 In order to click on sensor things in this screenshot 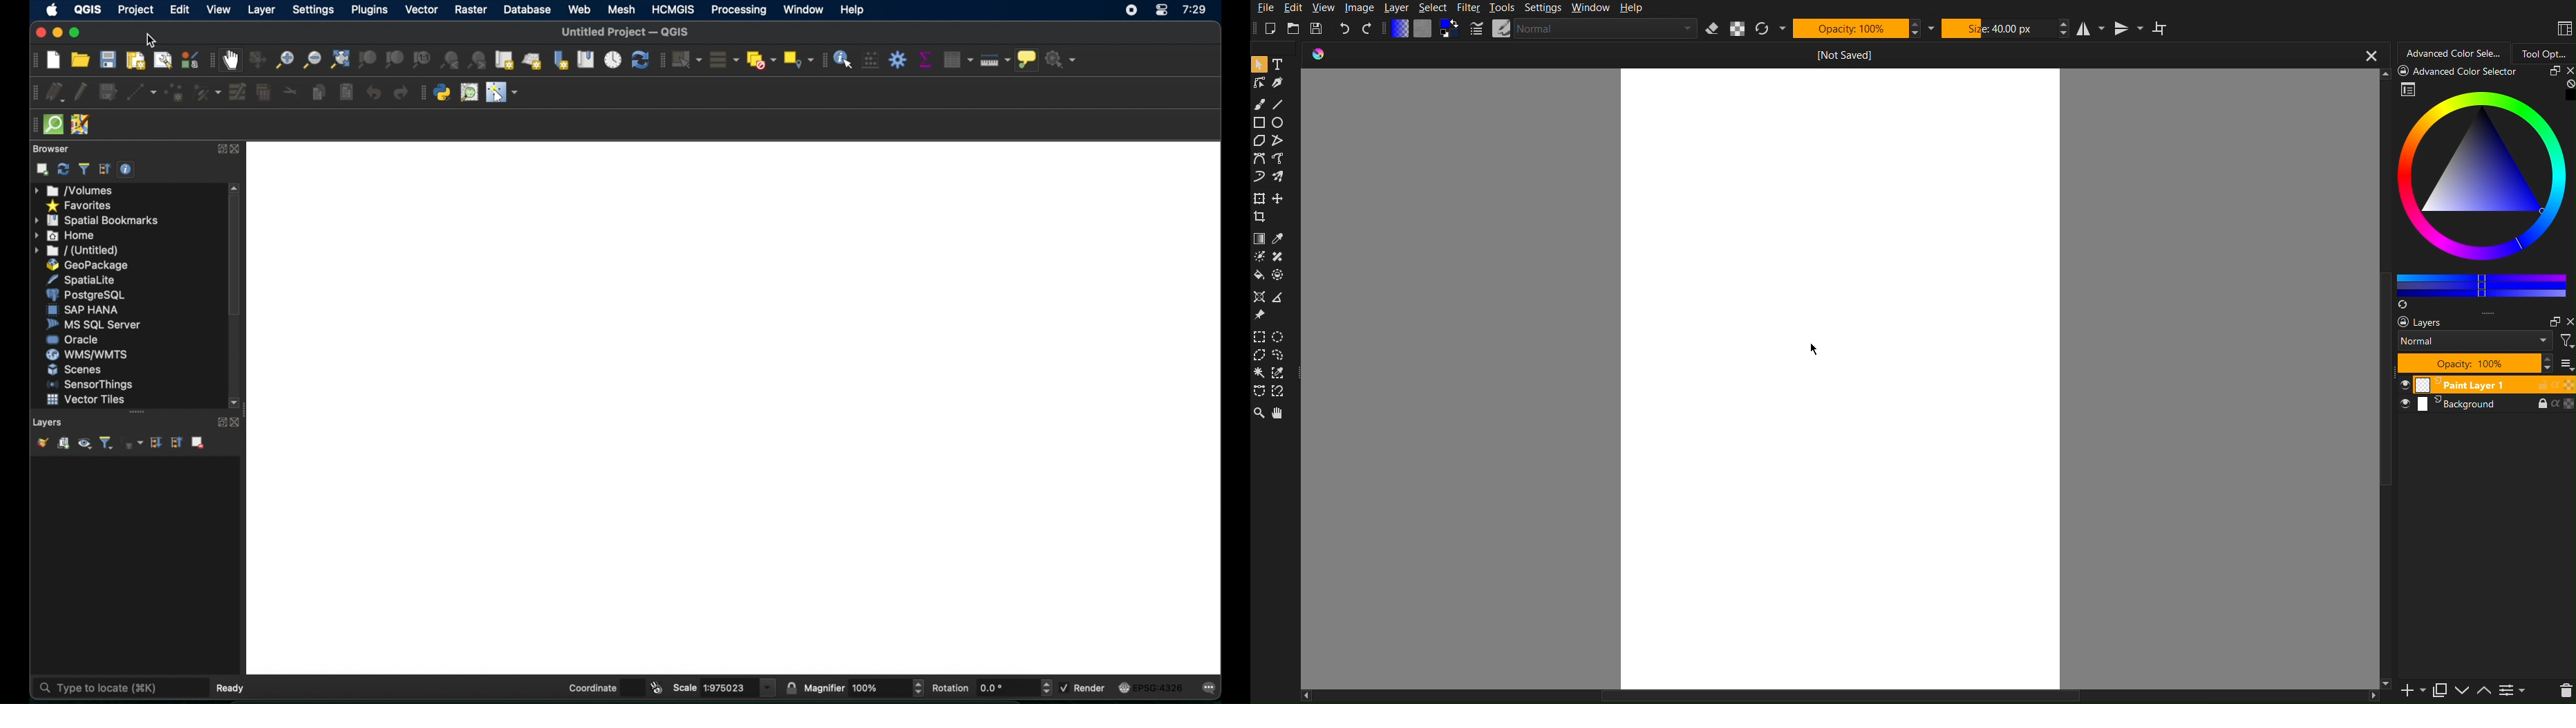, I will do `click(89, 385)`.